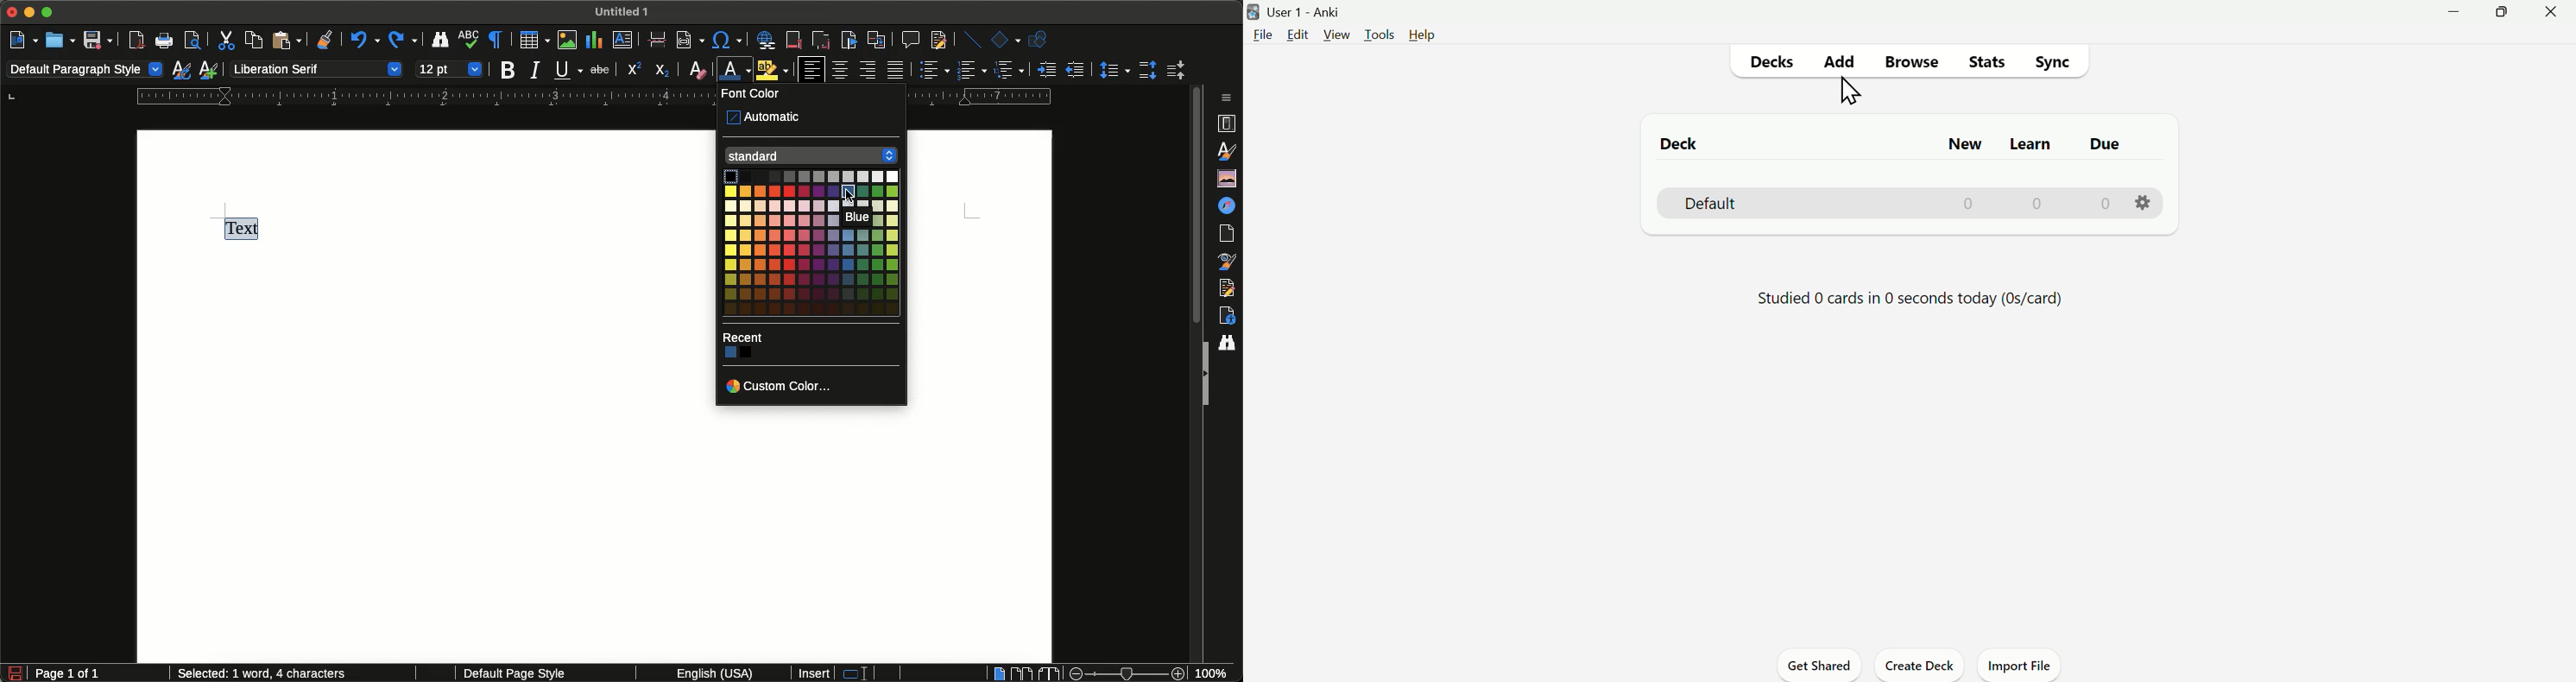  What do you see at coordinates (909, 39) in the screenshot?
I see `Insert comment` at bounding box center [909, 39].